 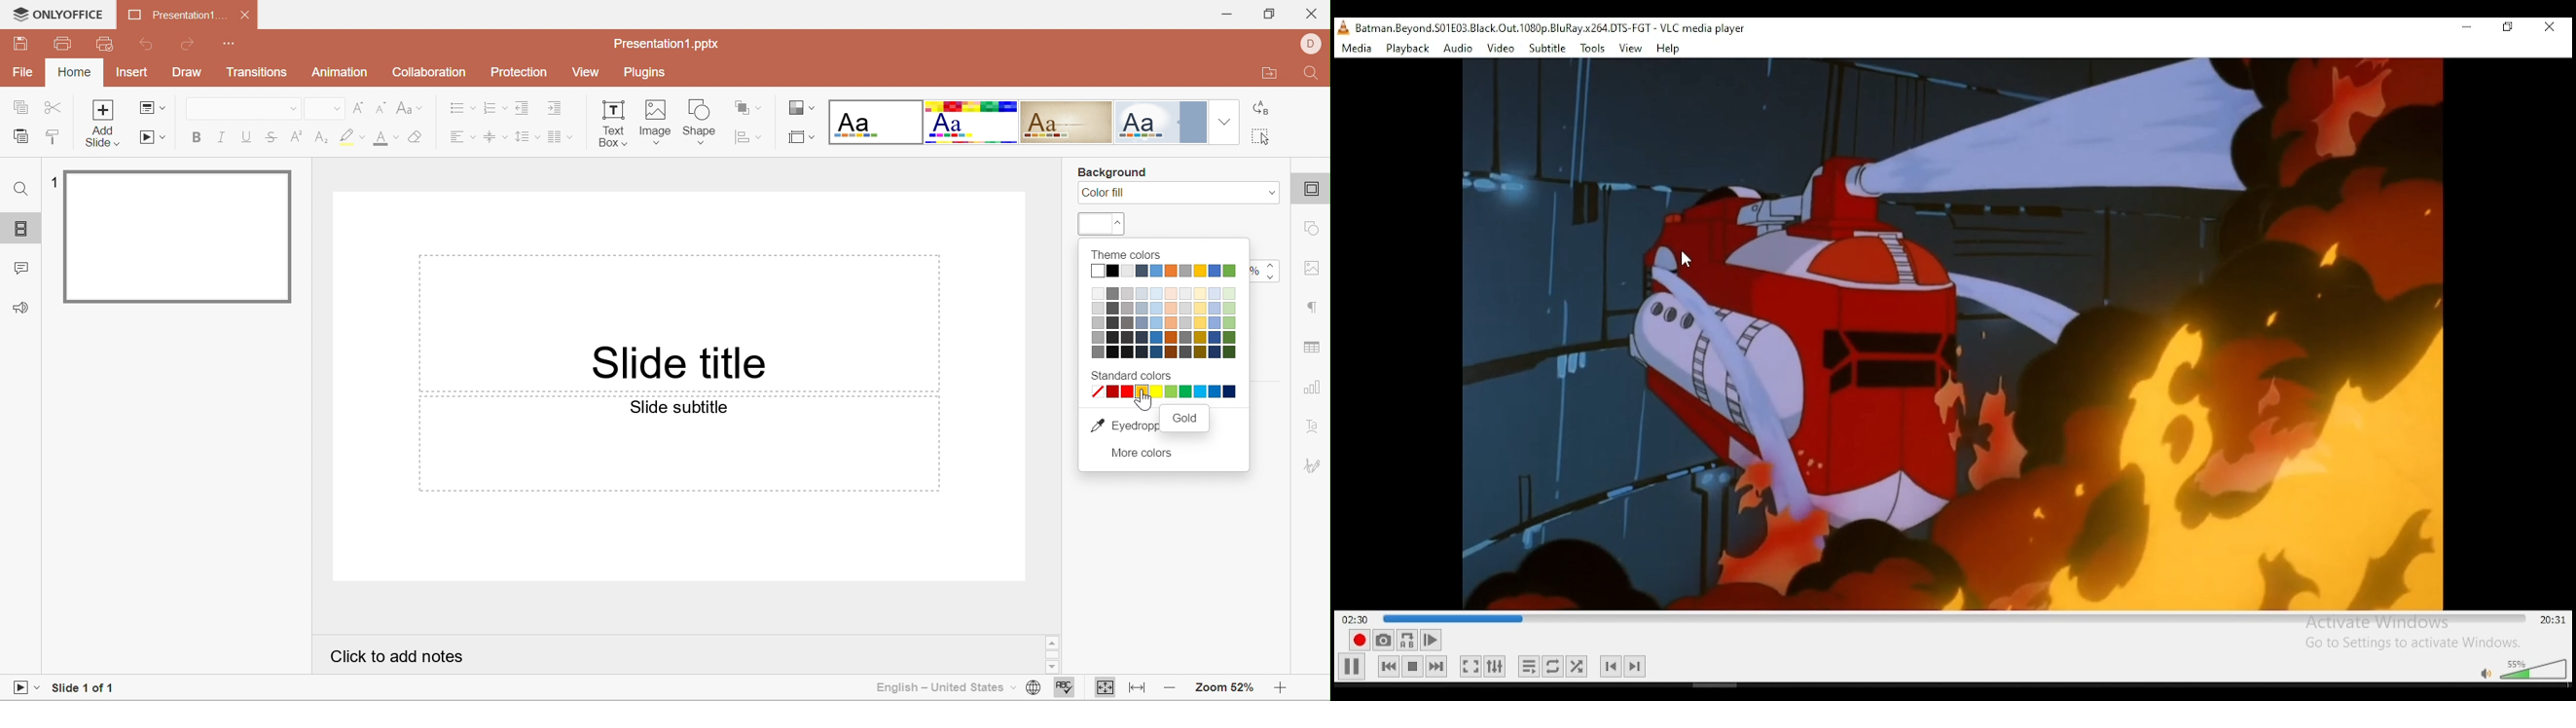 I want to click on Font, so click(x=223, y=109).